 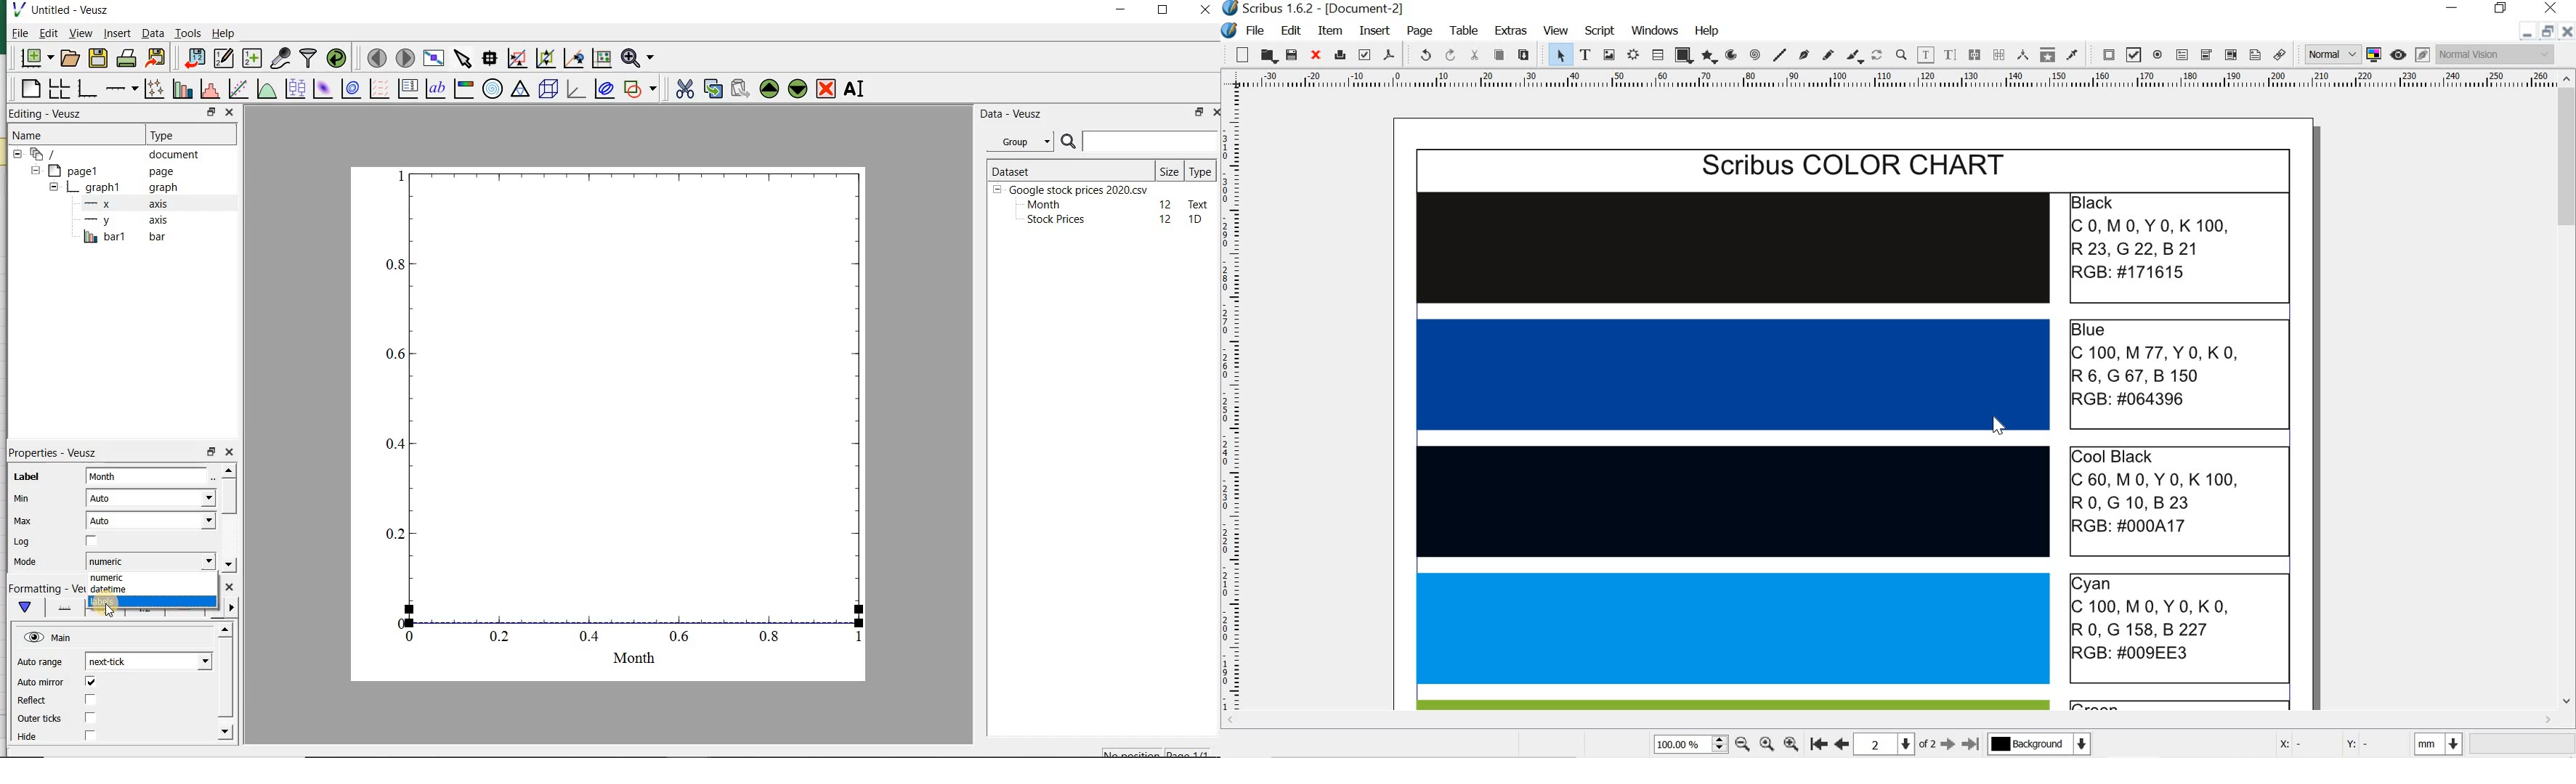 I want to click on pdf push button, so click(x=2105, y=54).